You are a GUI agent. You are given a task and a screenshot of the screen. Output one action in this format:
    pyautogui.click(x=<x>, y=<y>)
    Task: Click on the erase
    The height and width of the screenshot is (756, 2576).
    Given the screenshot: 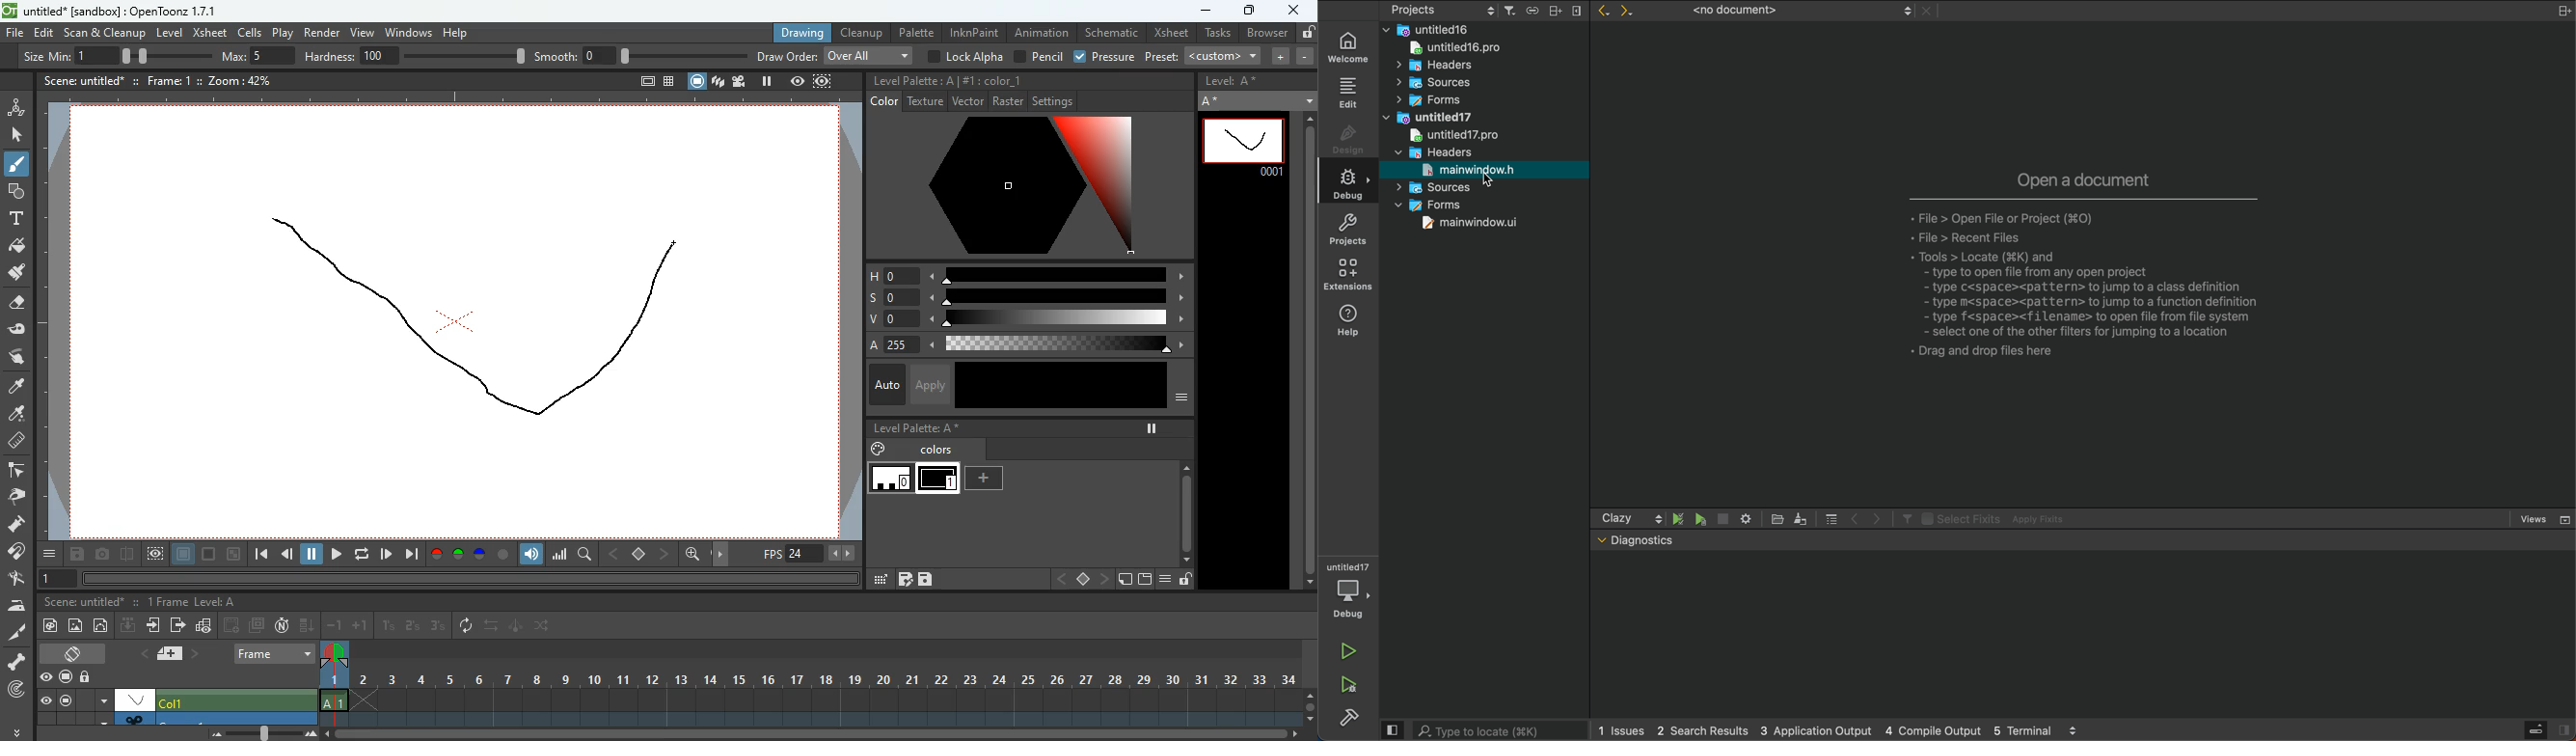 What is the action you would take?
    pyautogui.click(x=14, y=304)
    